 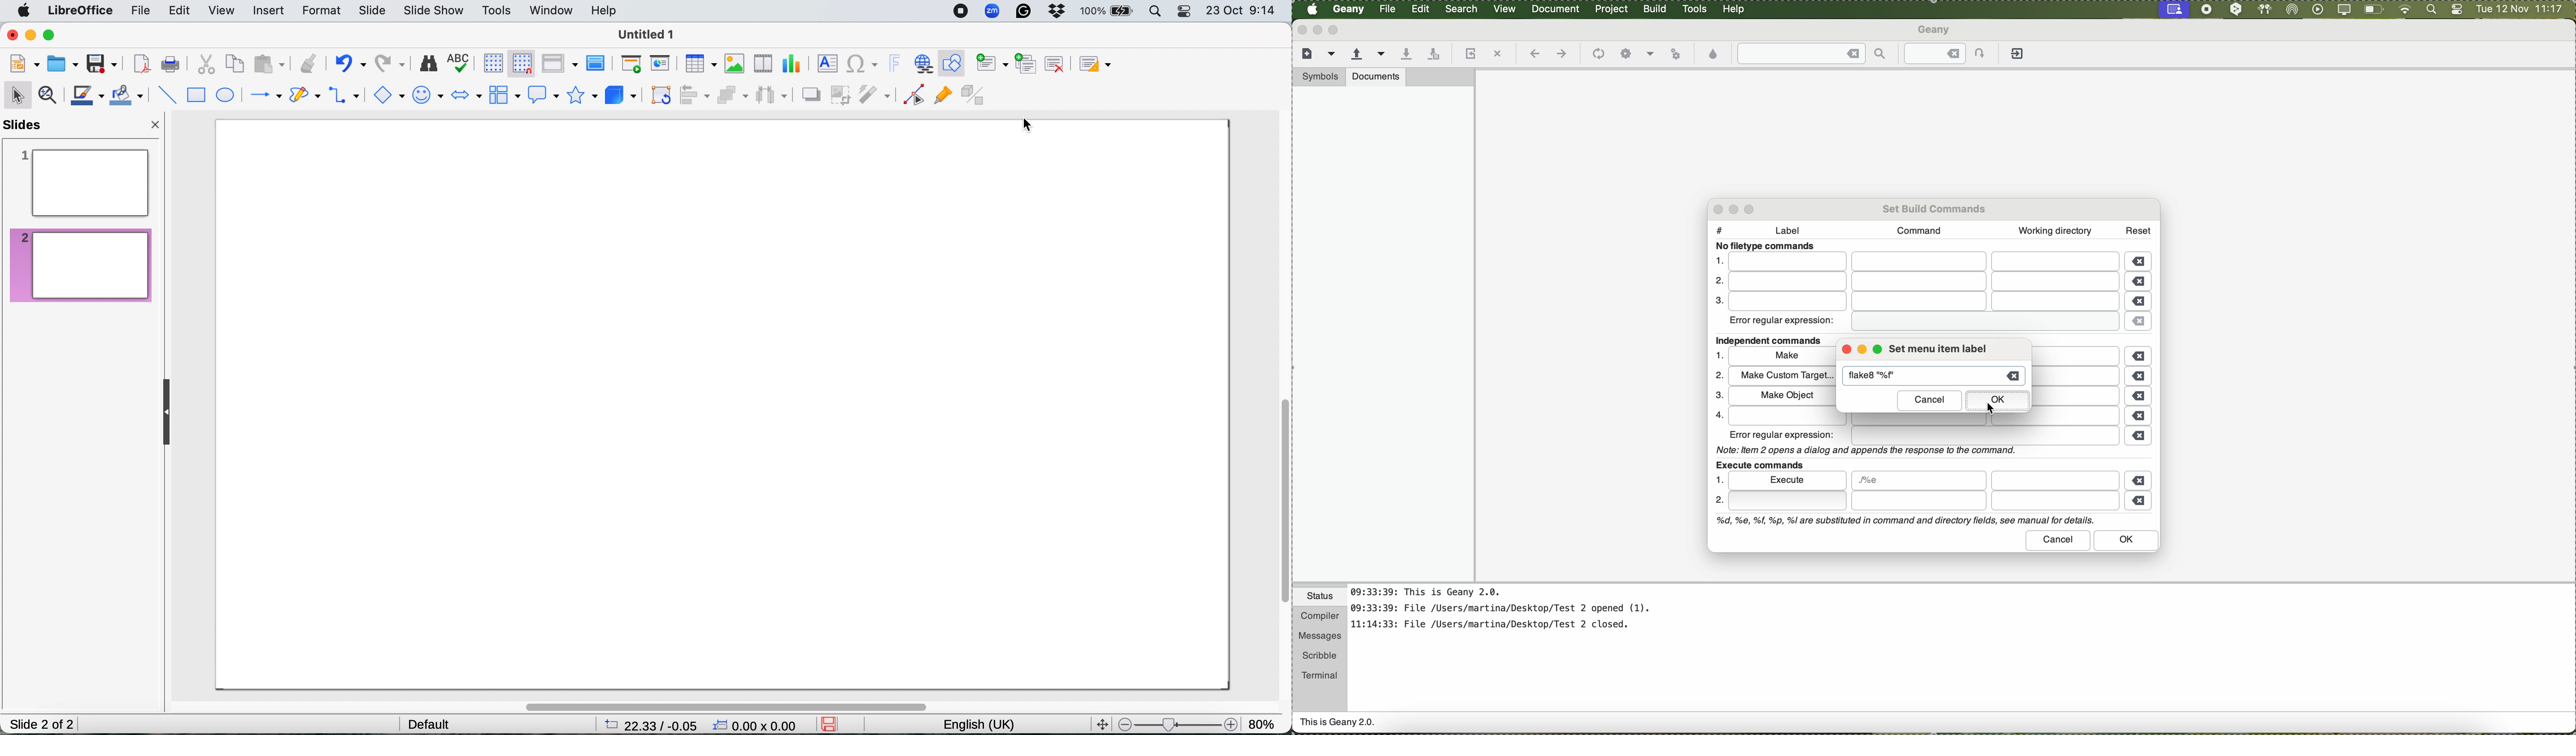 What do you see at coordinates (490, 65) in the screenshot?
I see `display grid` at bounding box center [490, 65].